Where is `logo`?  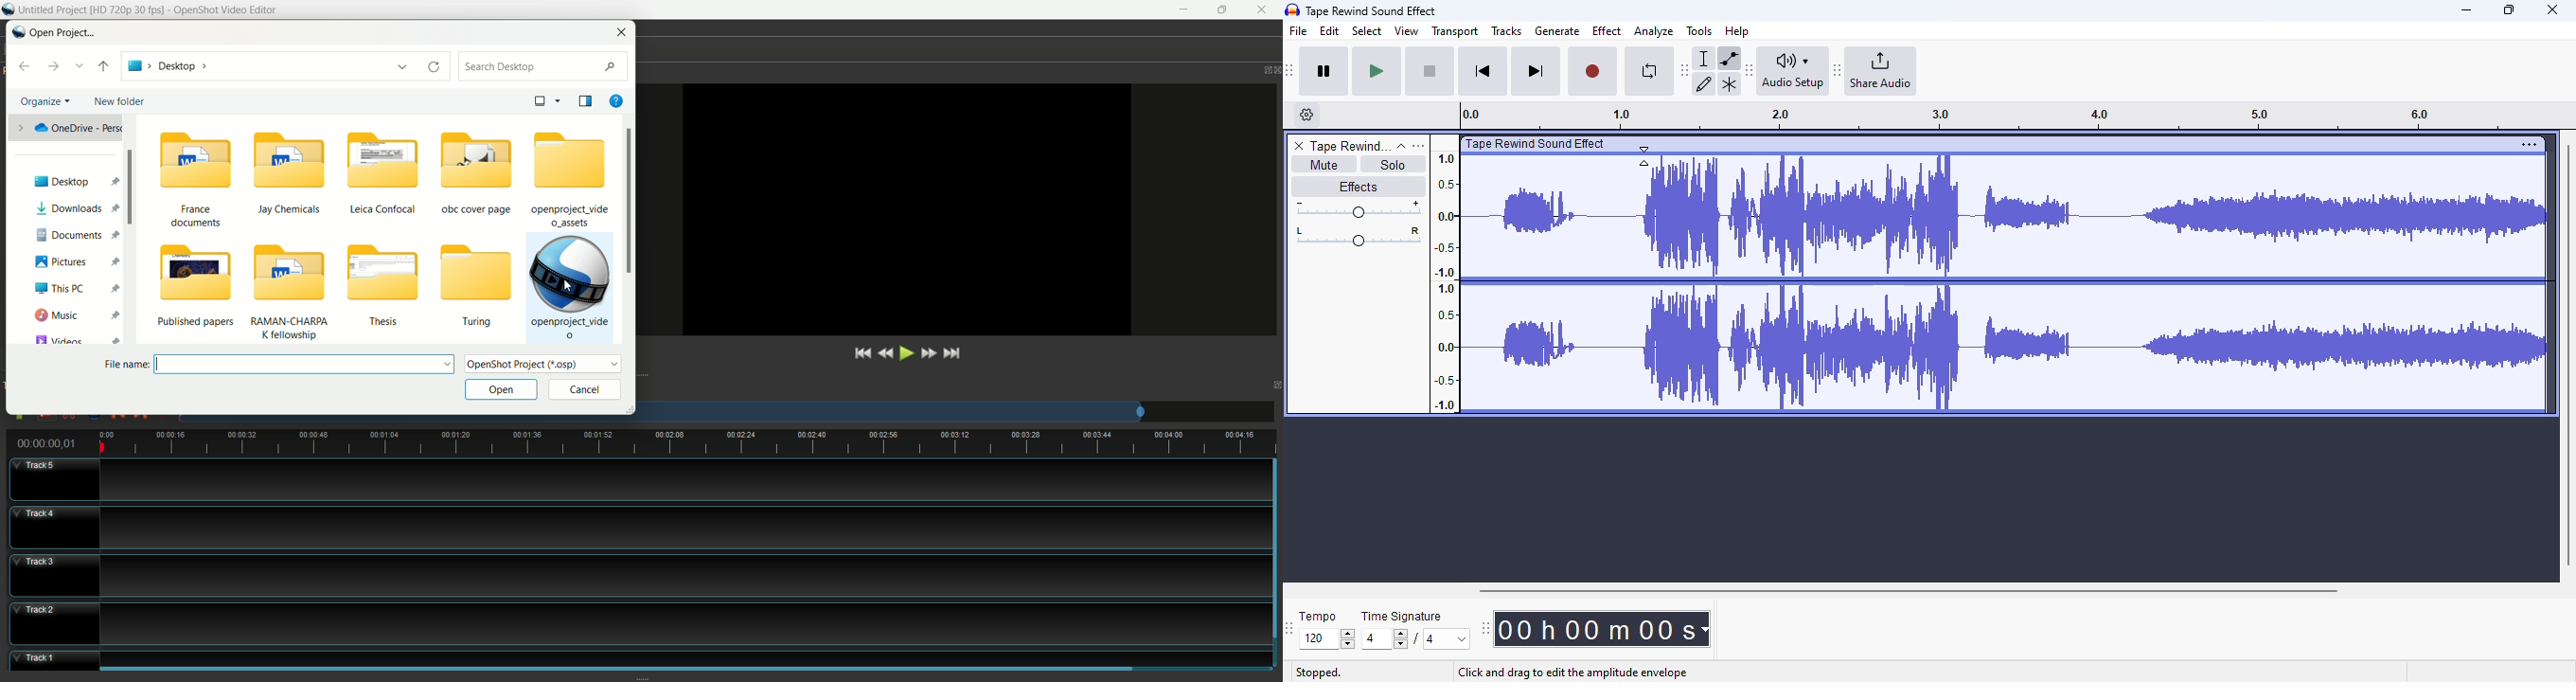
logo is located at coordinates (9, 10).